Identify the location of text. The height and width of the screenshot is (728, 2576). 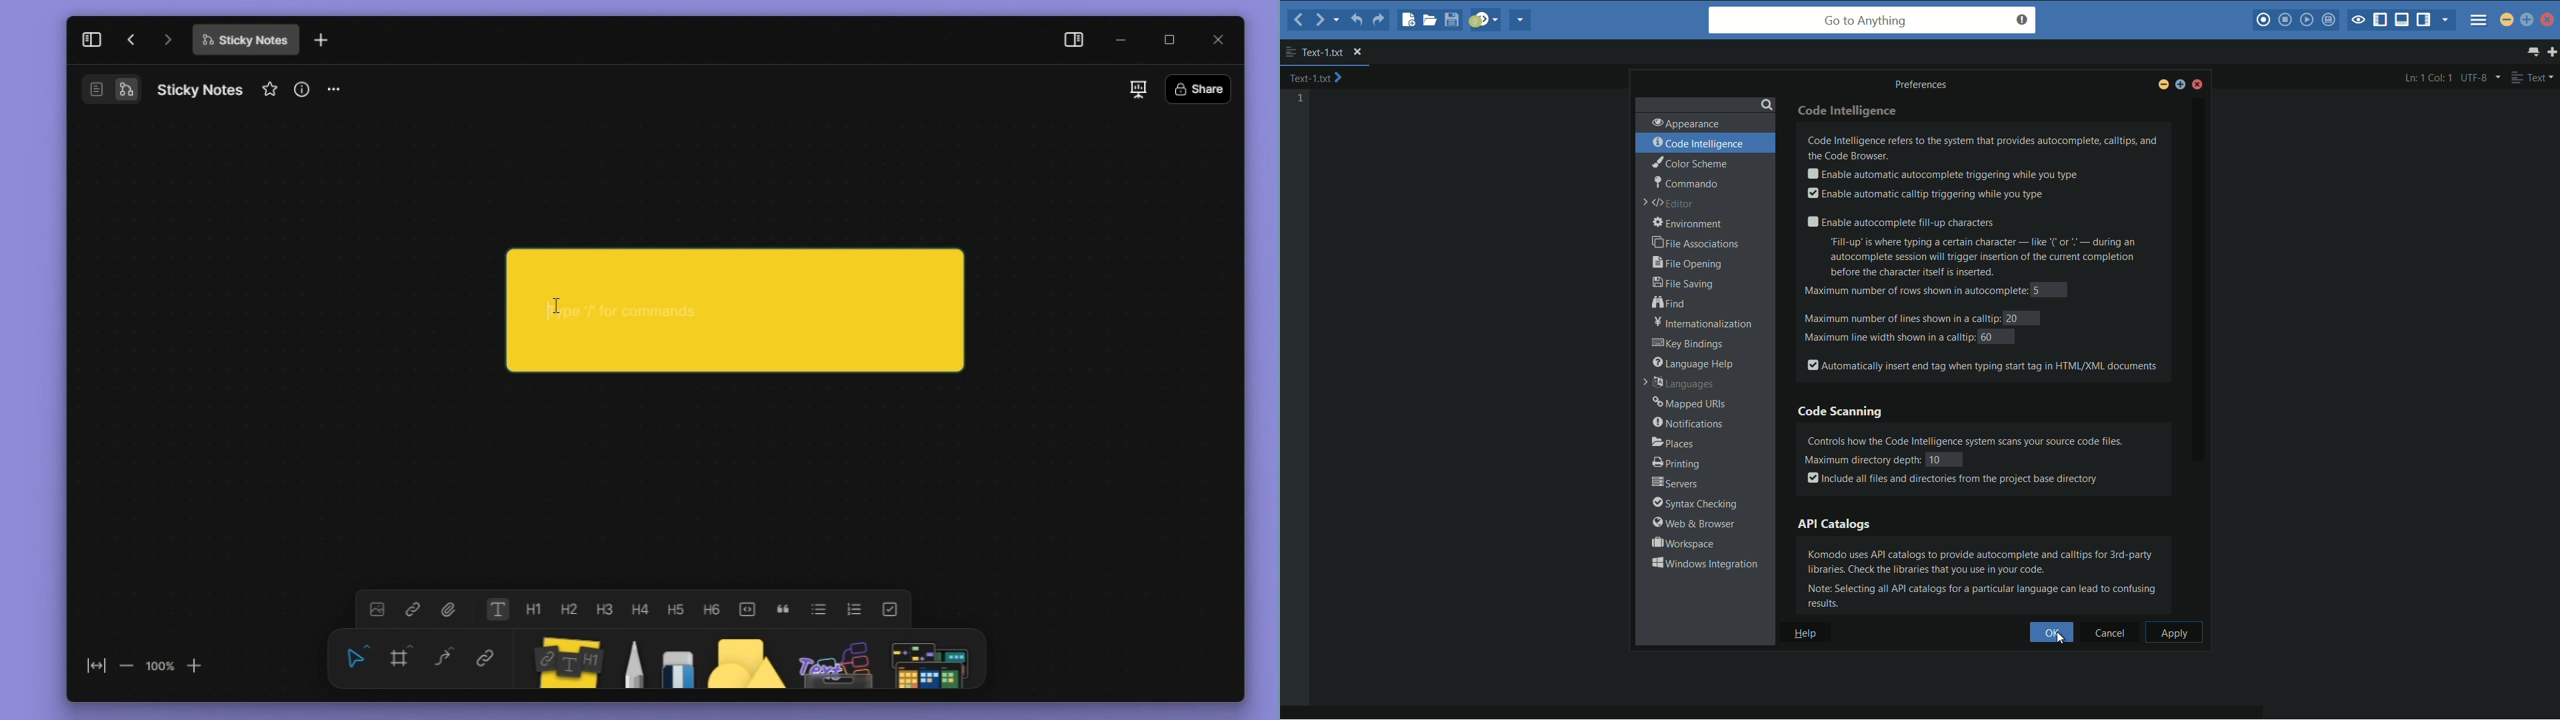
(501, 609).